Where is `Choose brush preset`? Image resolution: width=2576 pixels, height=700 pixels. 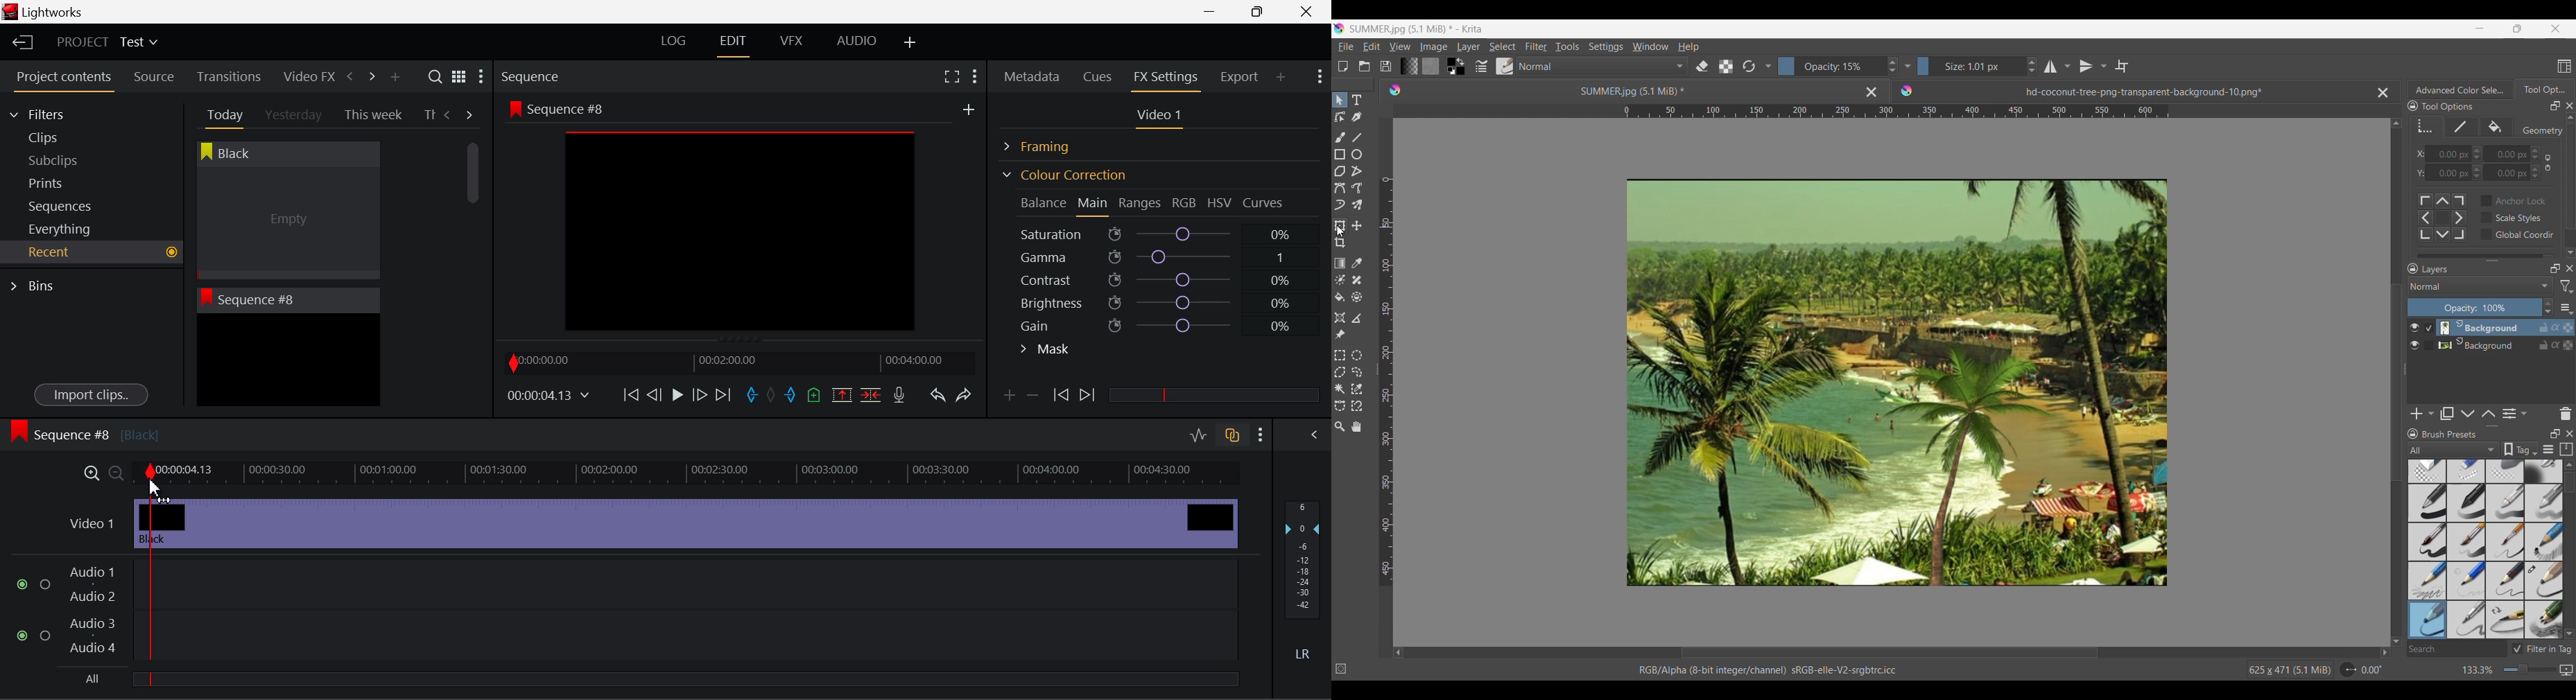 Choose brush preset is located at coordinates (1504, 66).